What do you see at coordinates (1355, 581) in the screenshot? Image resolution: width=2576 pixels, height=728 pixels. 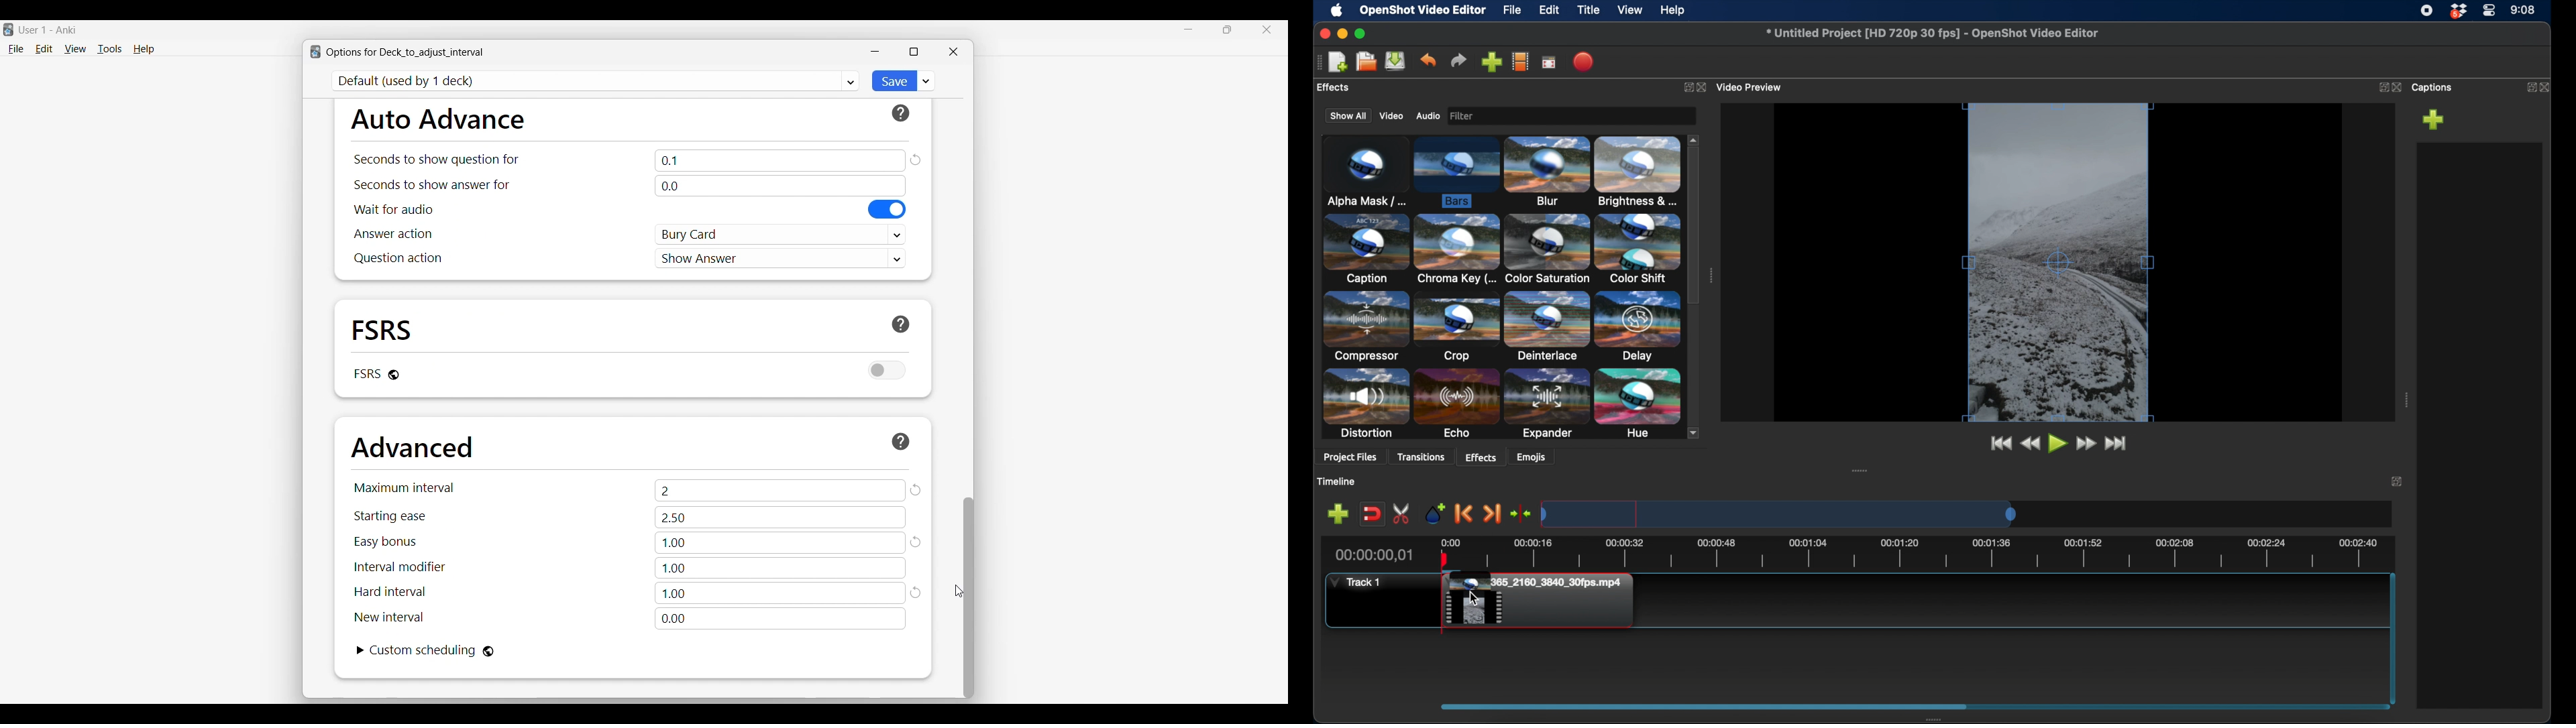 I see `track 1` at bounding box center [1355, 581].